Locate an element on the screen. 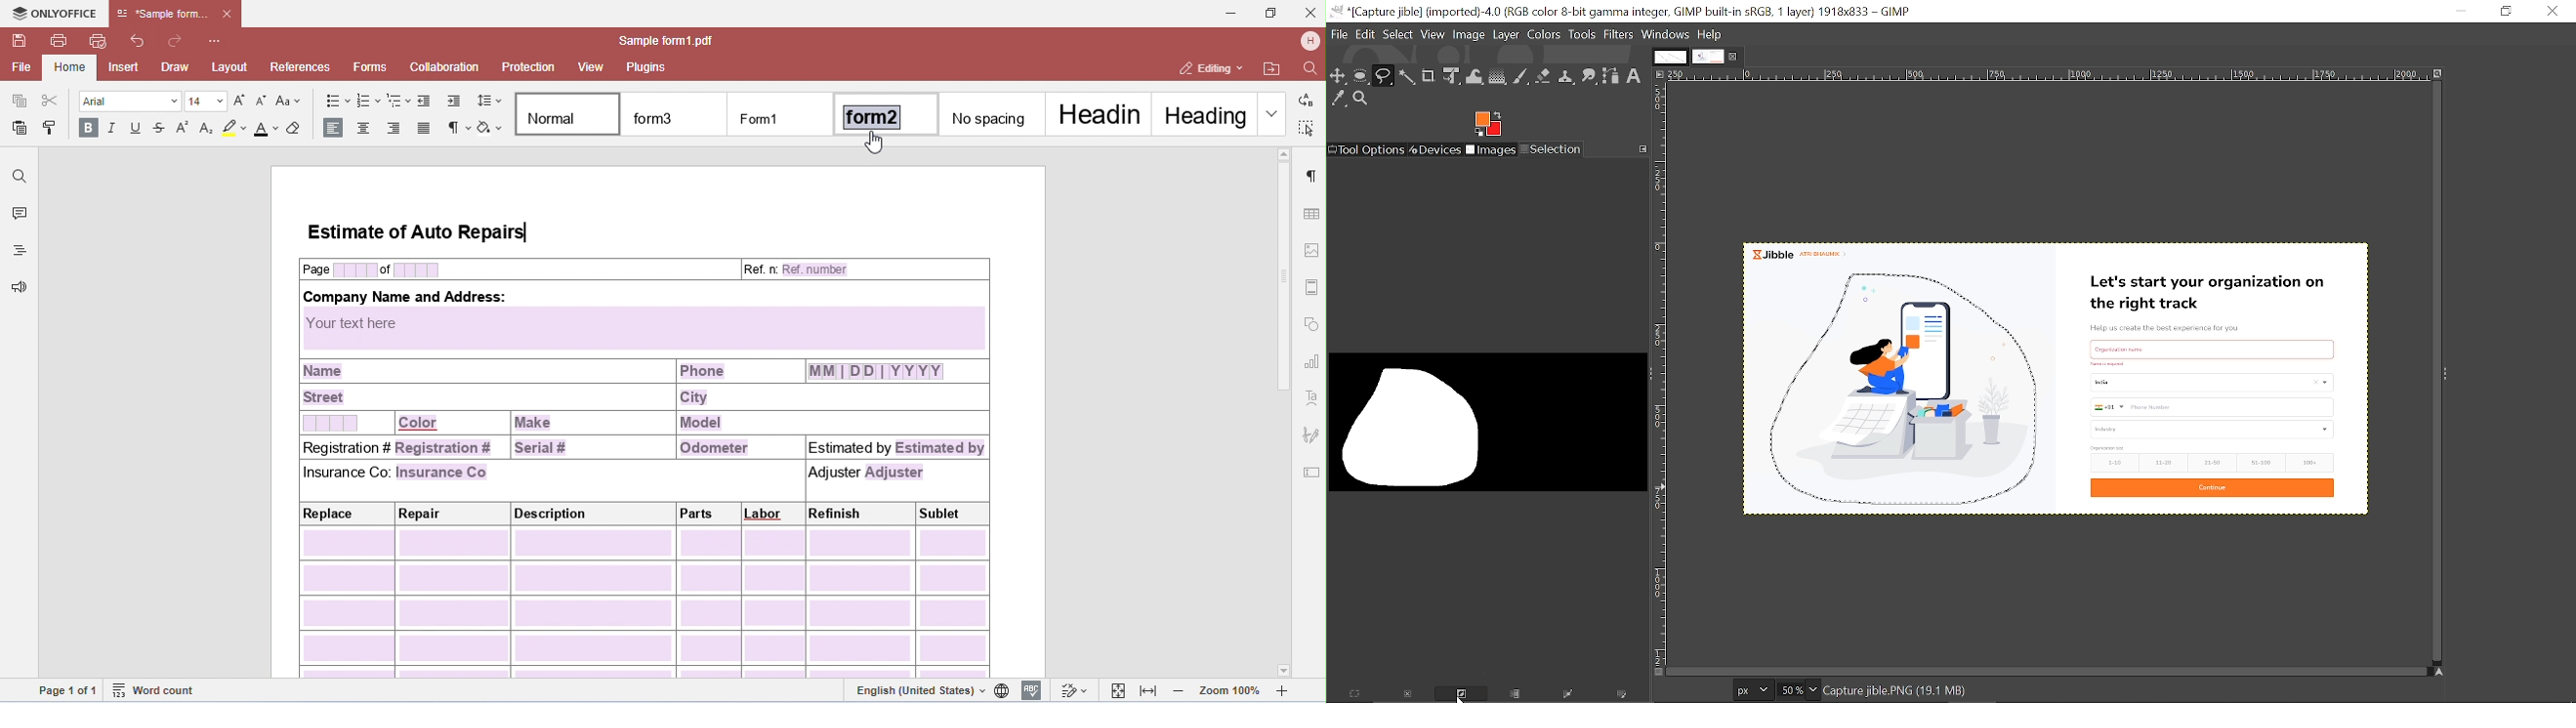 This screenshot has height=728, width=2576. Zoom tool is located at coordinates (1361, 99).